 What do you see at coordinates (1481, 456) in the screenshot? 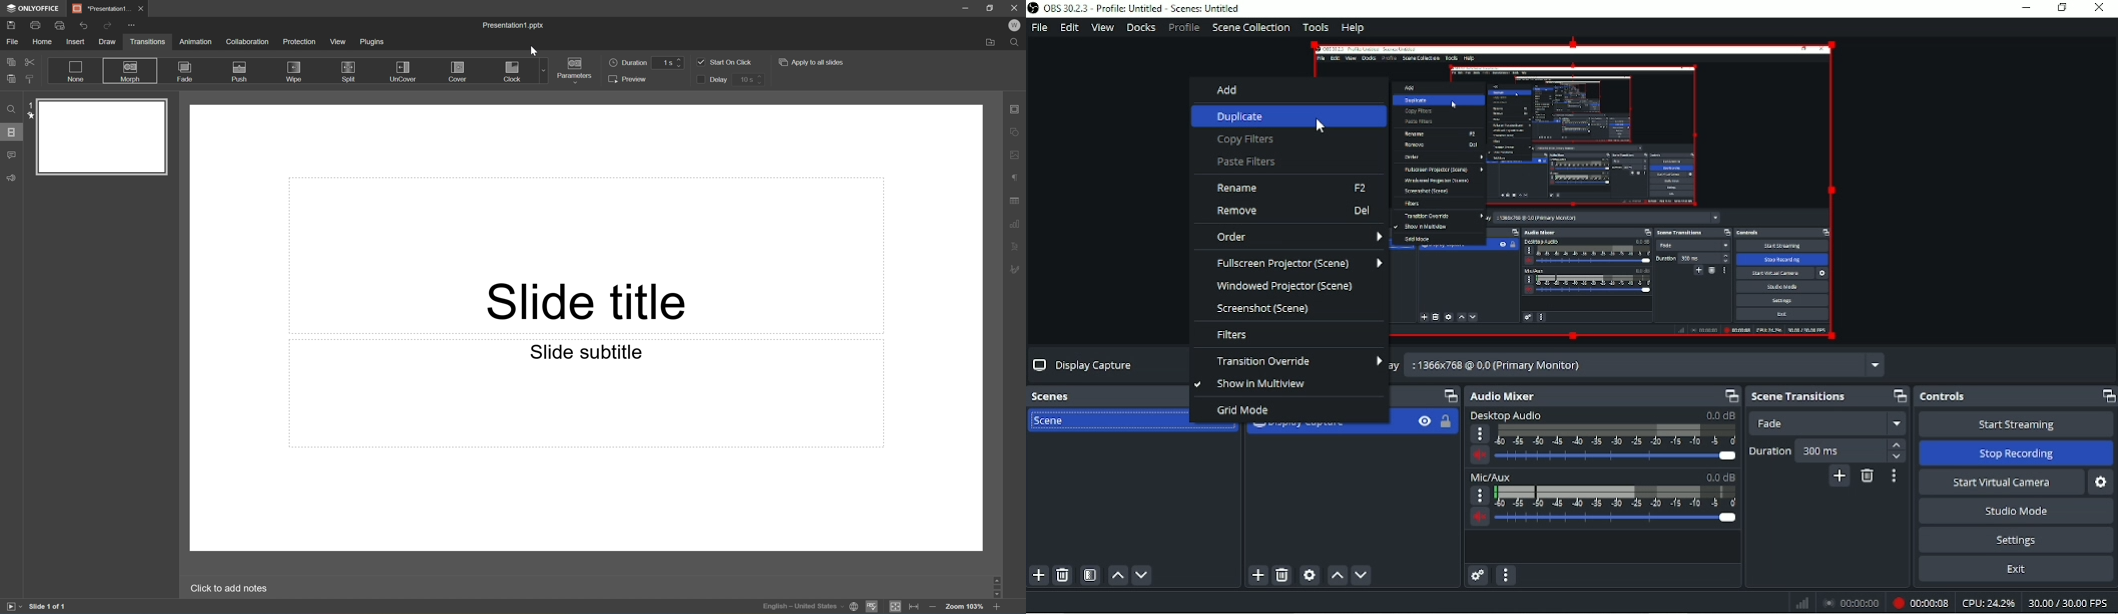
I see `Volume` at bounding box center [1481, 456].